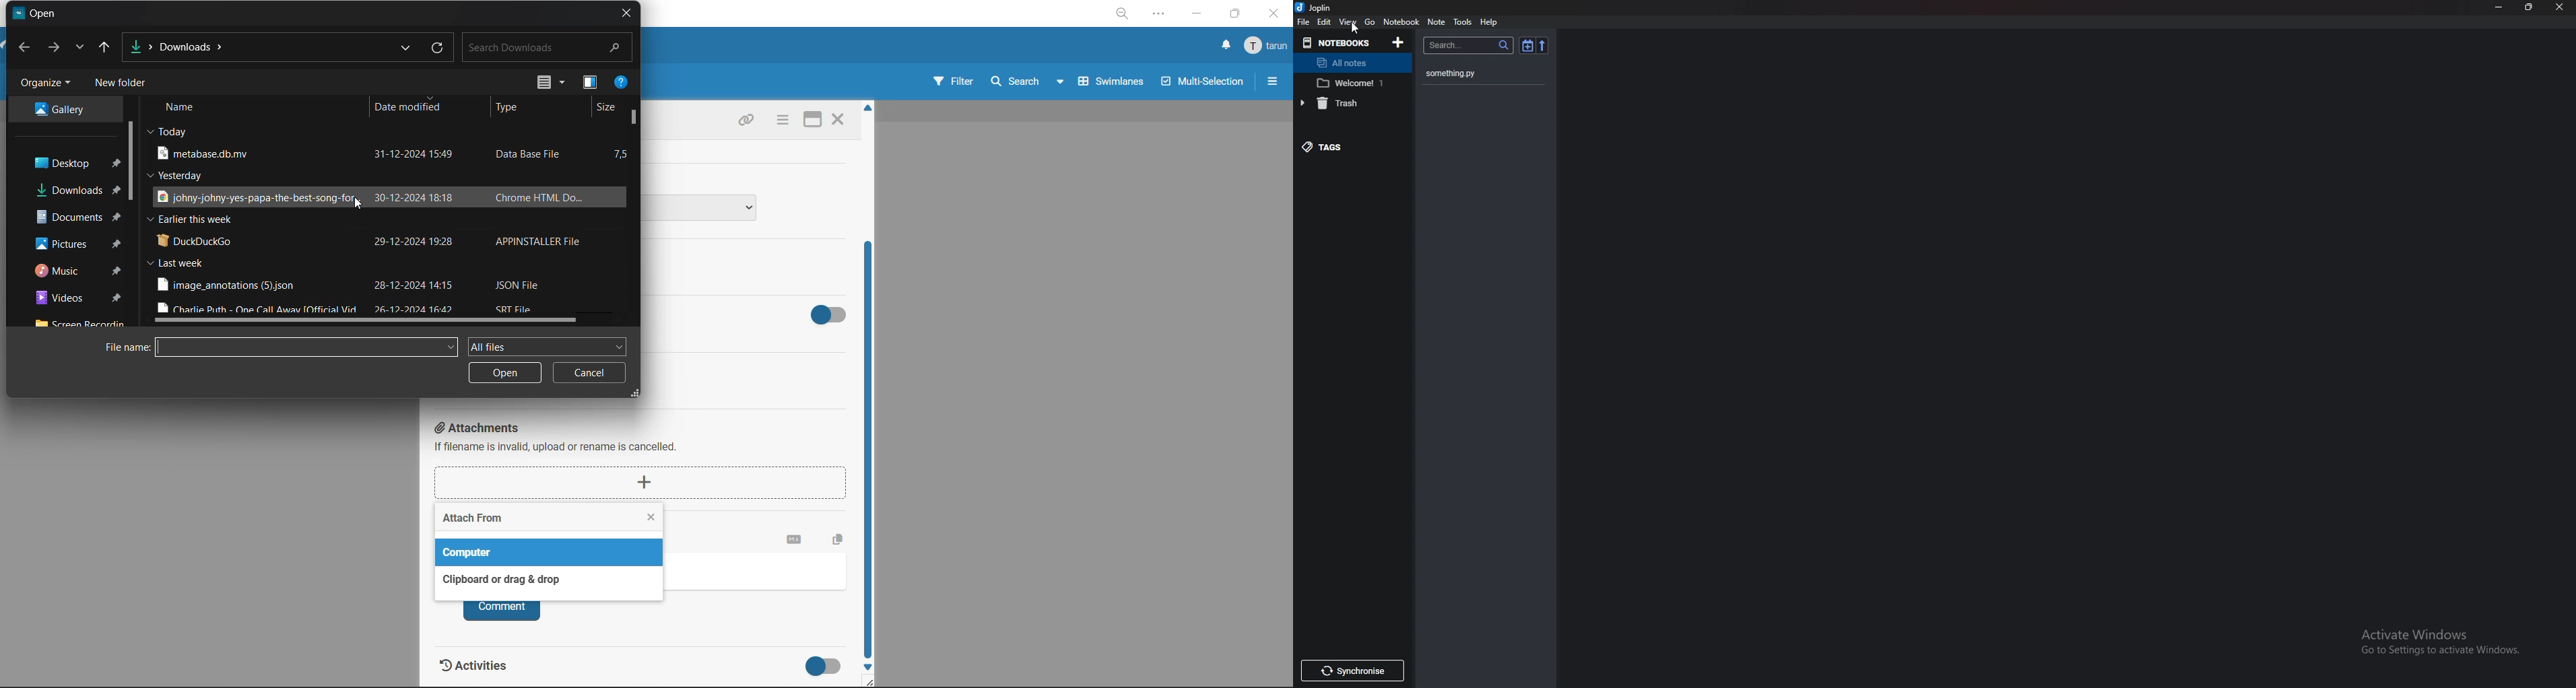 Image resolution: width=2576 pixels, height=700 pixels. What do you see at coordinates (485, 669) in the screenshot?
I see `activities` at bounding box center [485, 669].